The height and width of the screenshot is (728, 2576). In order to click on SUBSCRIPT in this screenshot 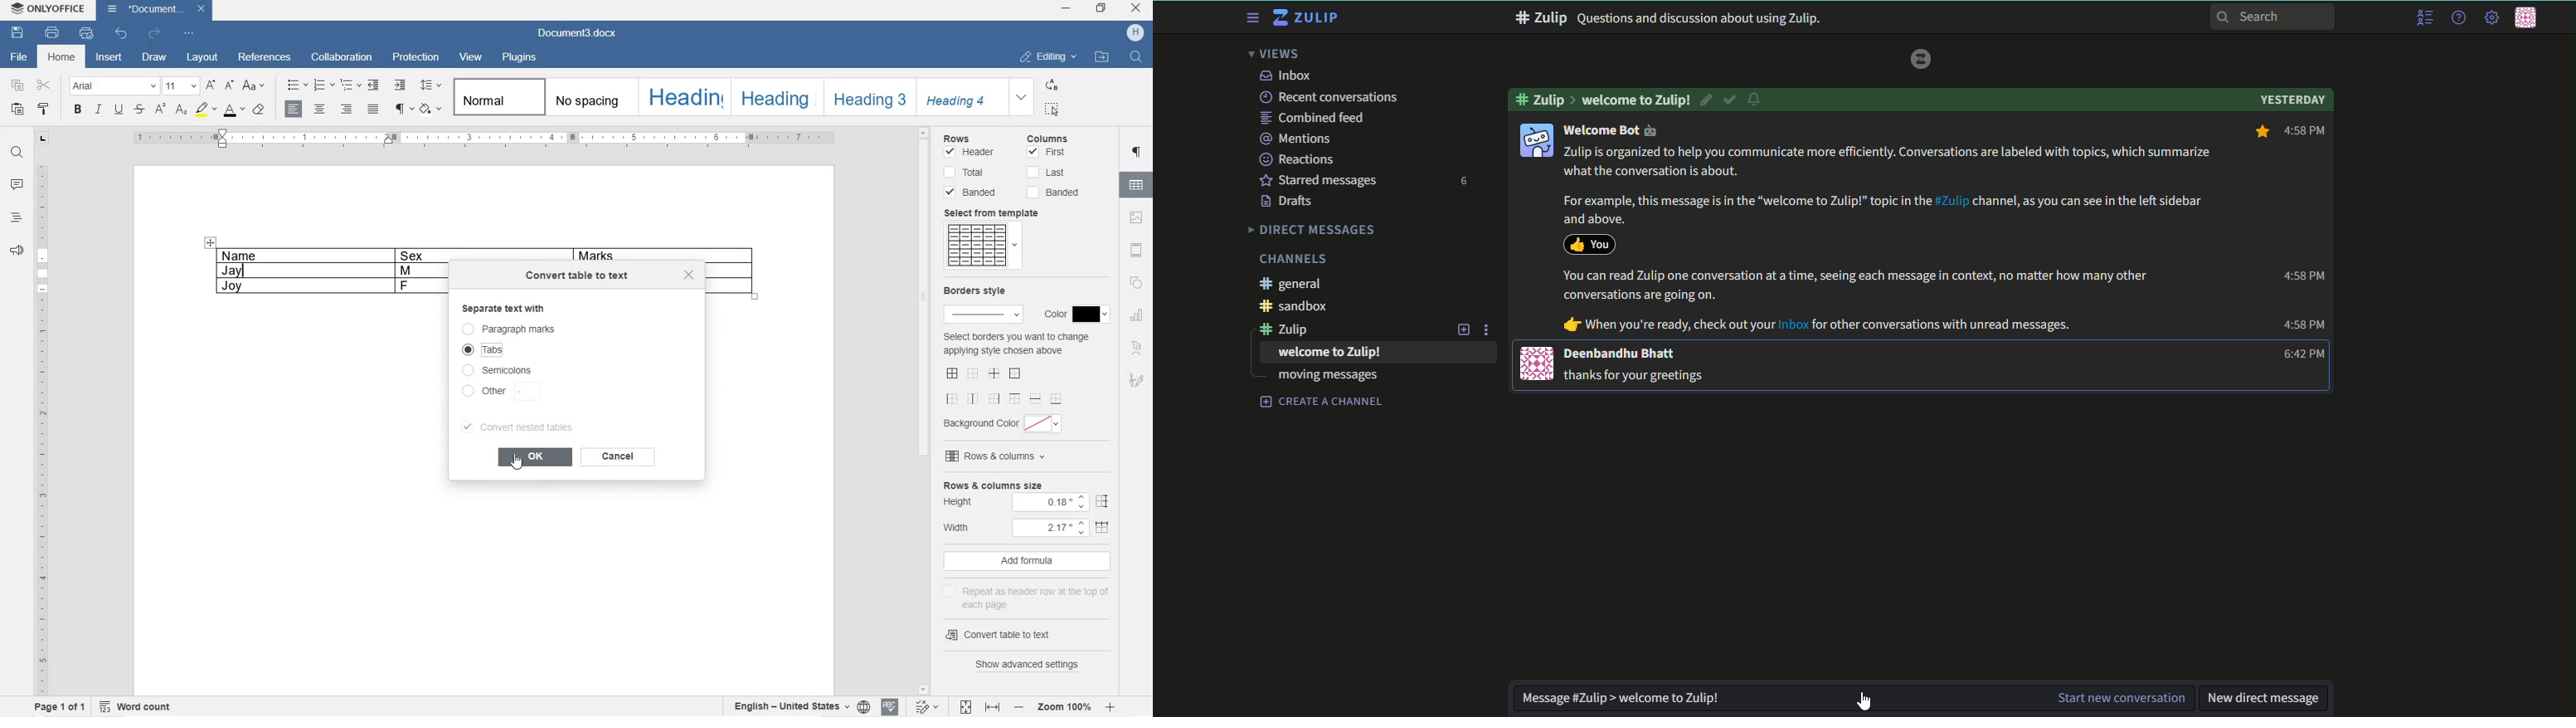, I will do `click(182, 110)`.